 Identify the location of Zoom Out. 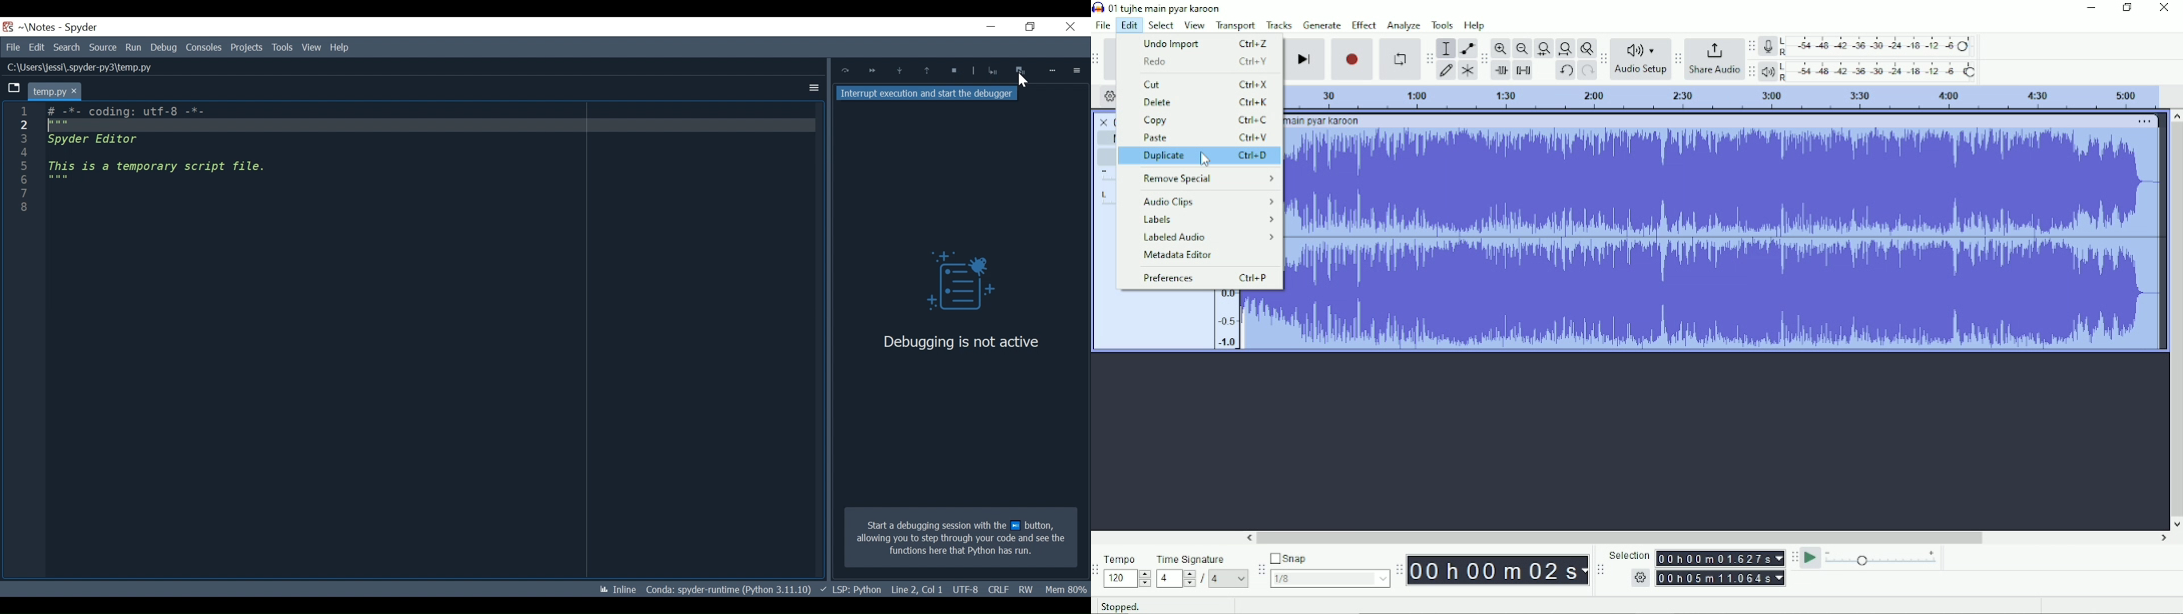
(1521, 49).